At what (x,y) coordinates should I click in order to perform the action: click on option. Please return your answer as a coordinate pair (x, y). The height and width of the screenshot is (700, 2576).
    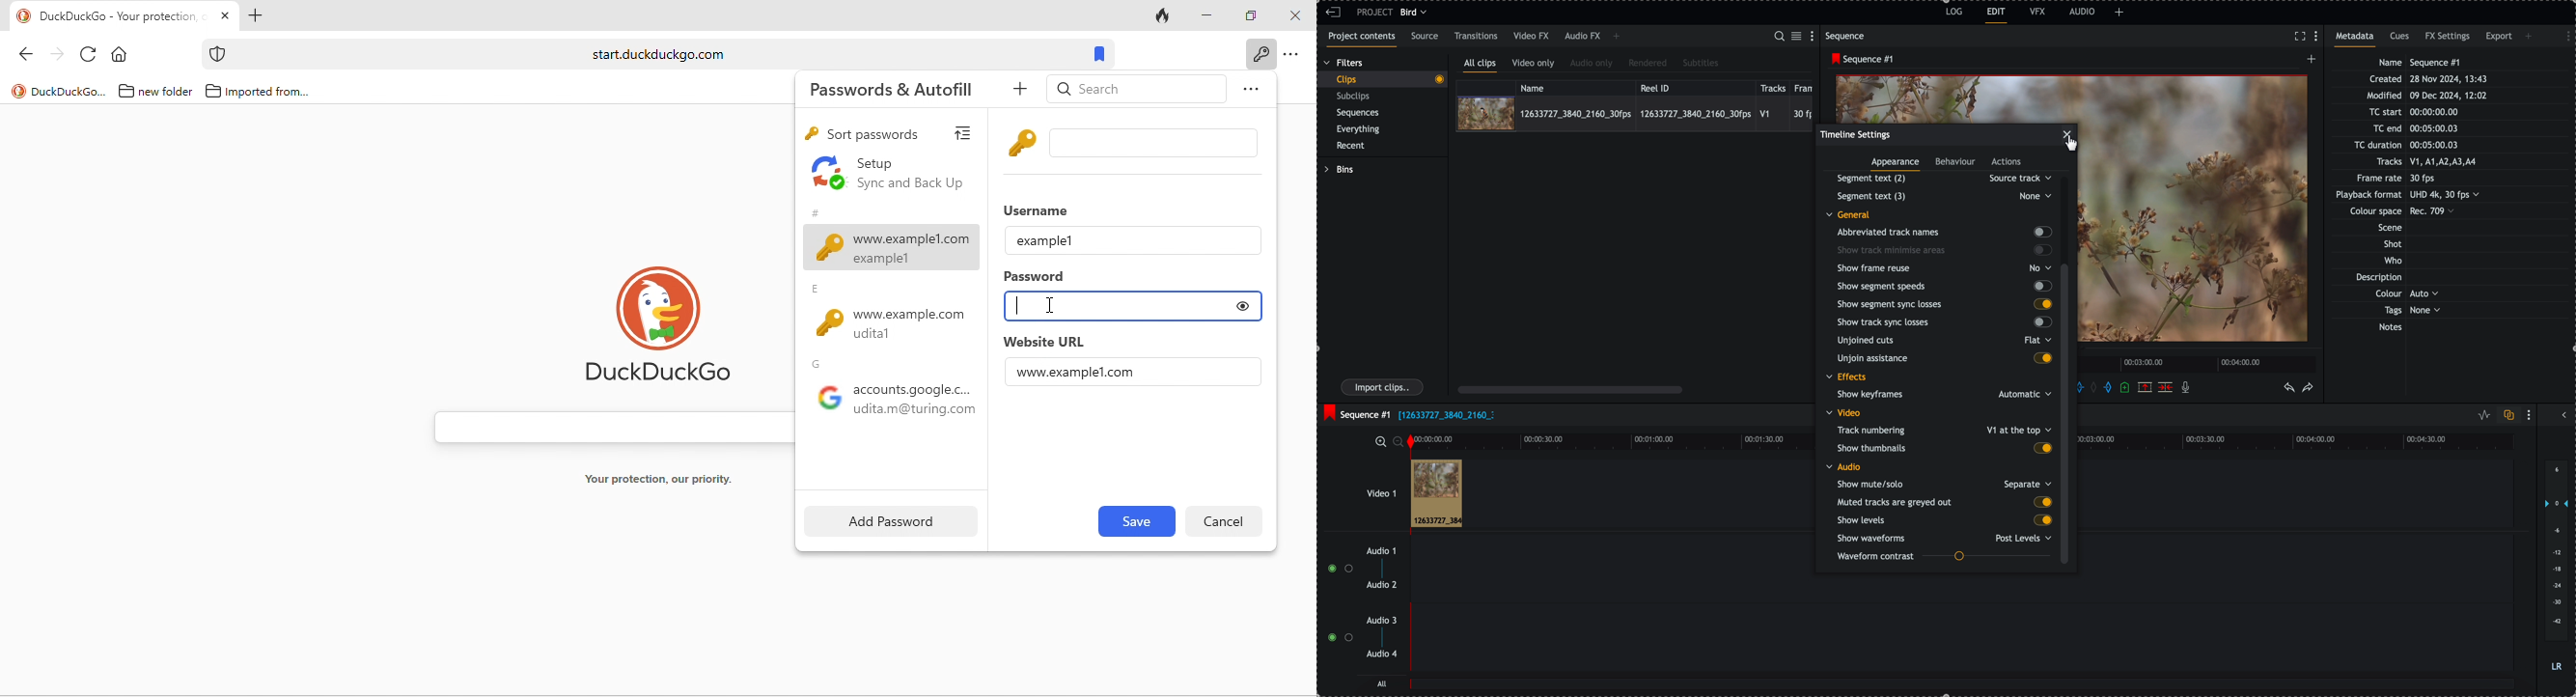
    Looking at the image, I should click on (1293, 55).